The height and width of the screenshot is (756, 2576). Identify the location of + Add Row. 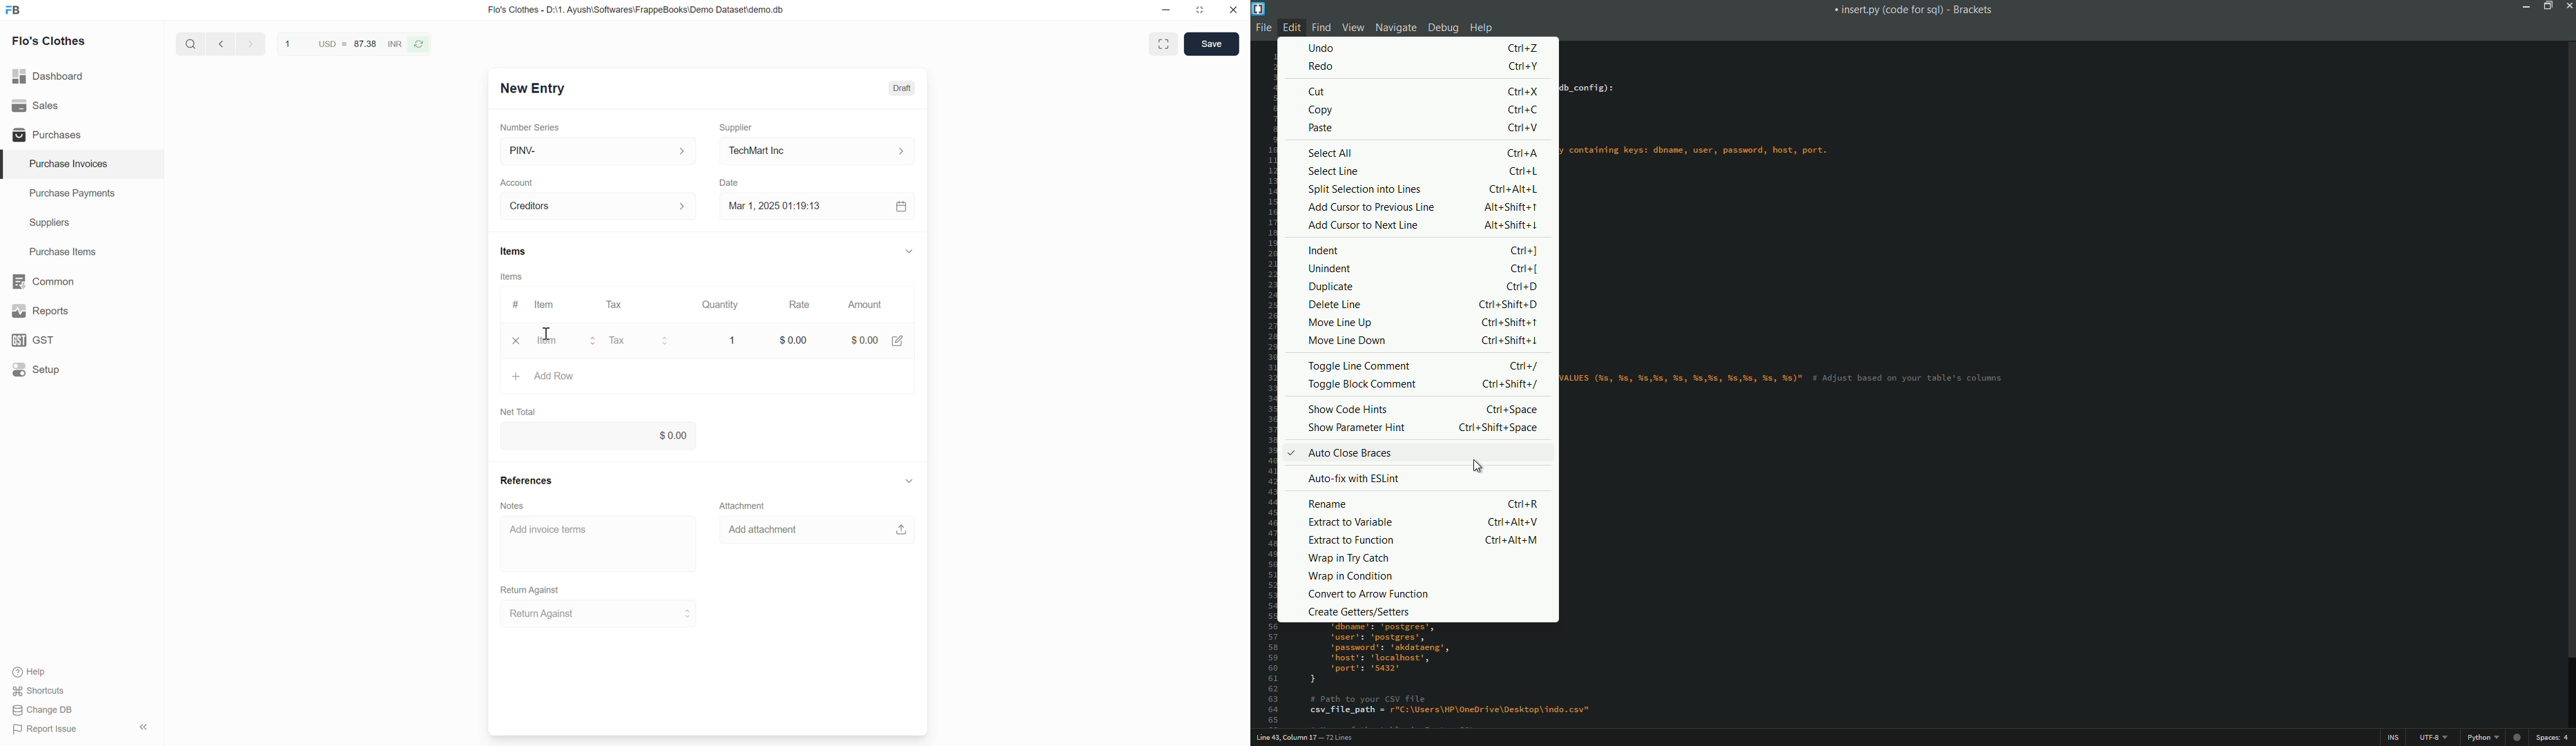
(544, 376).